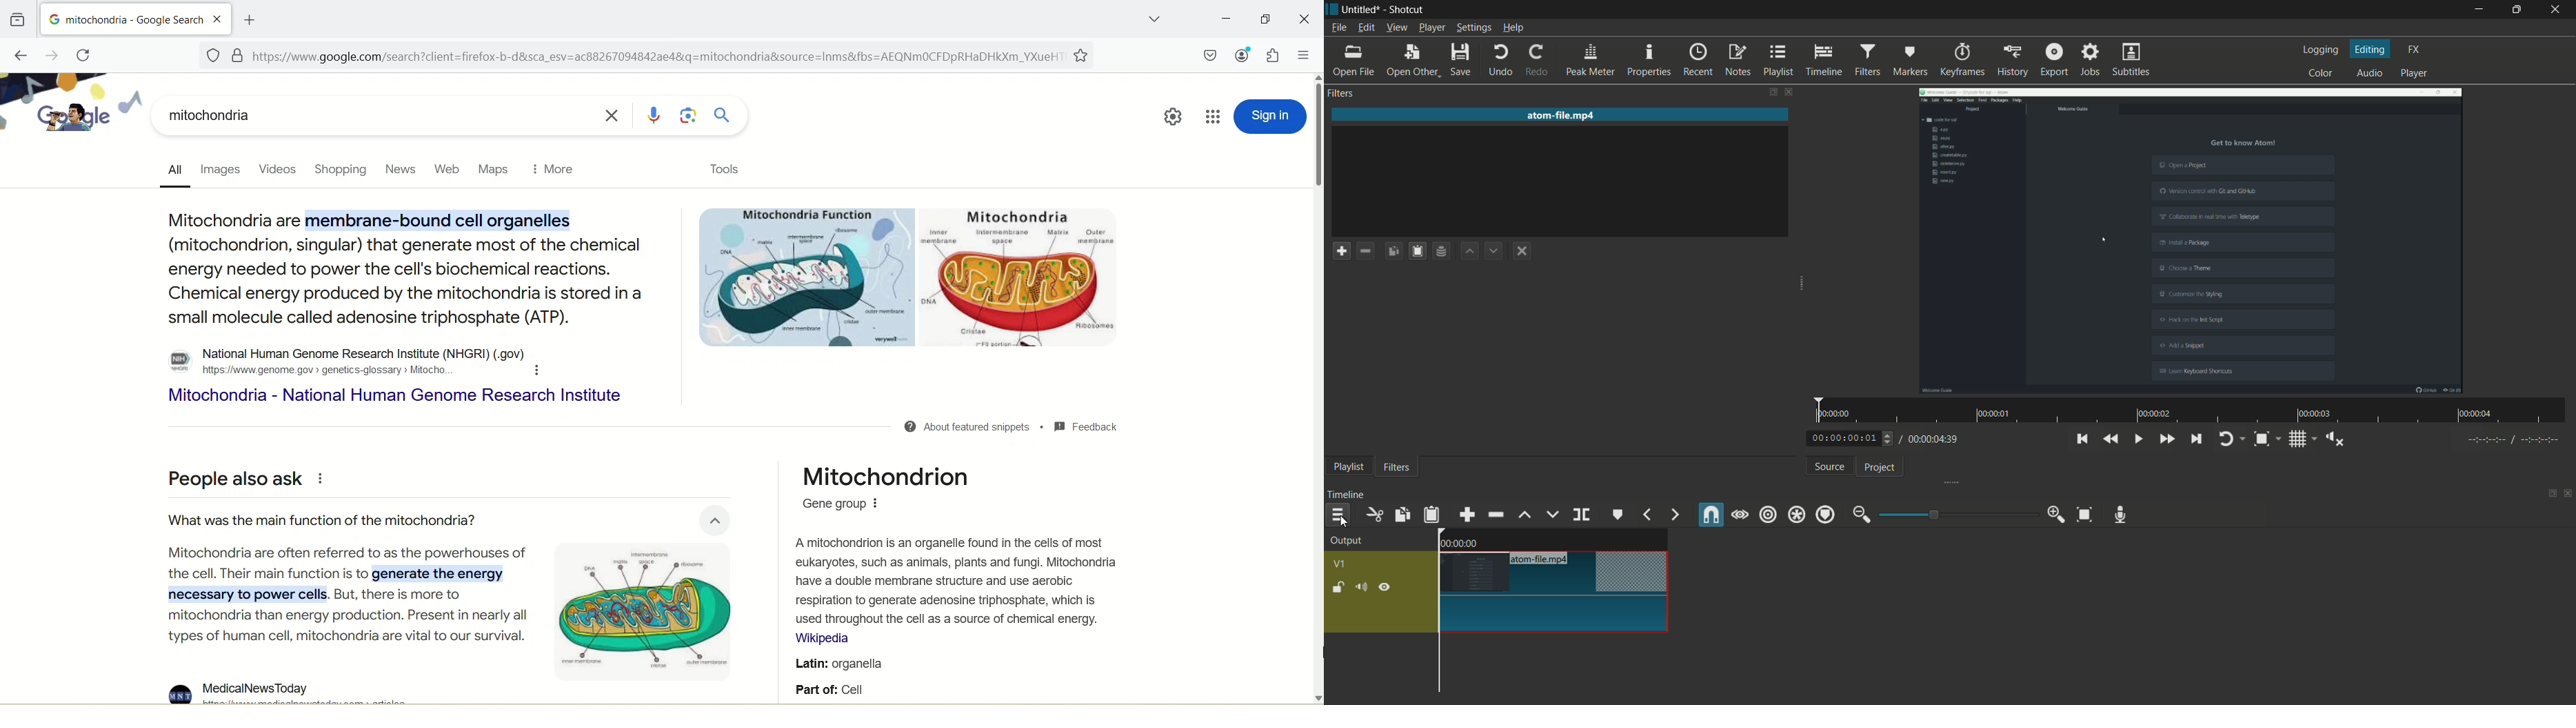 This screenshot has width=2576, height=728. Describe the element at coordinates (1338, 514) in the screenshot. I see `timeline menu` at that location.